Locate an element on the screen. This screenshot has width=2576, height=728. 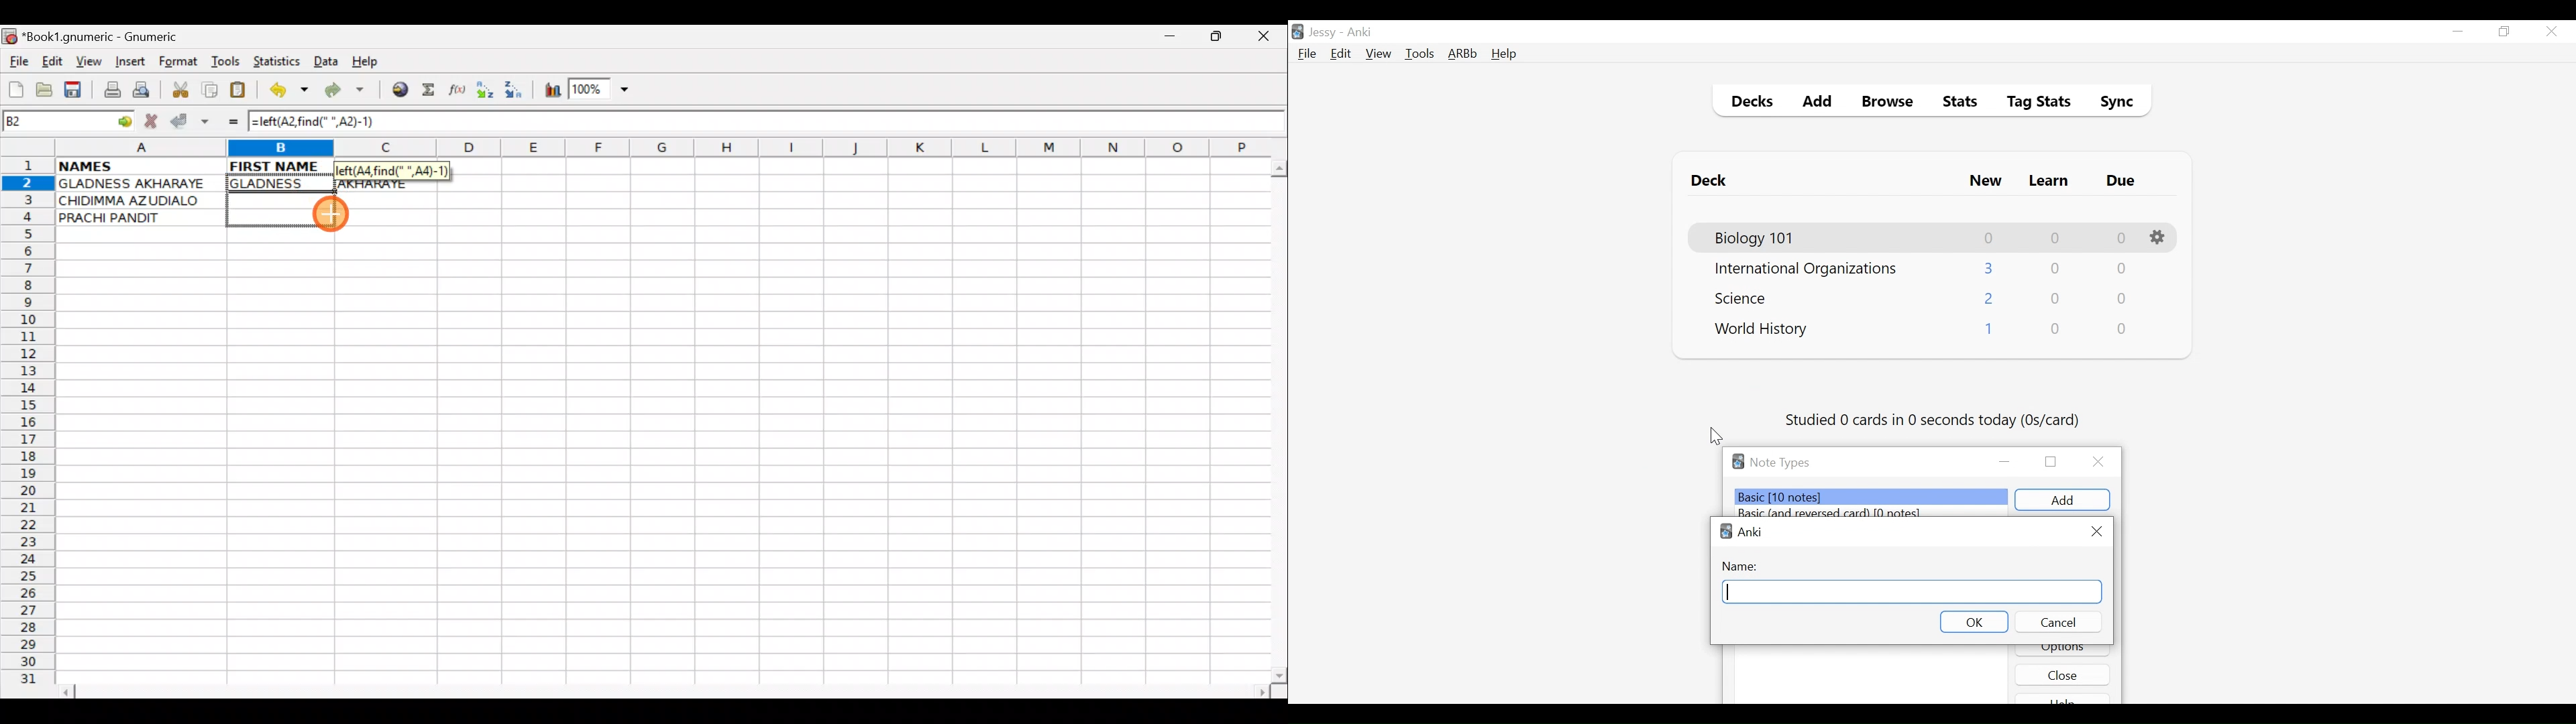
Basic (number of notes) is located at coordinates (1872, 497).